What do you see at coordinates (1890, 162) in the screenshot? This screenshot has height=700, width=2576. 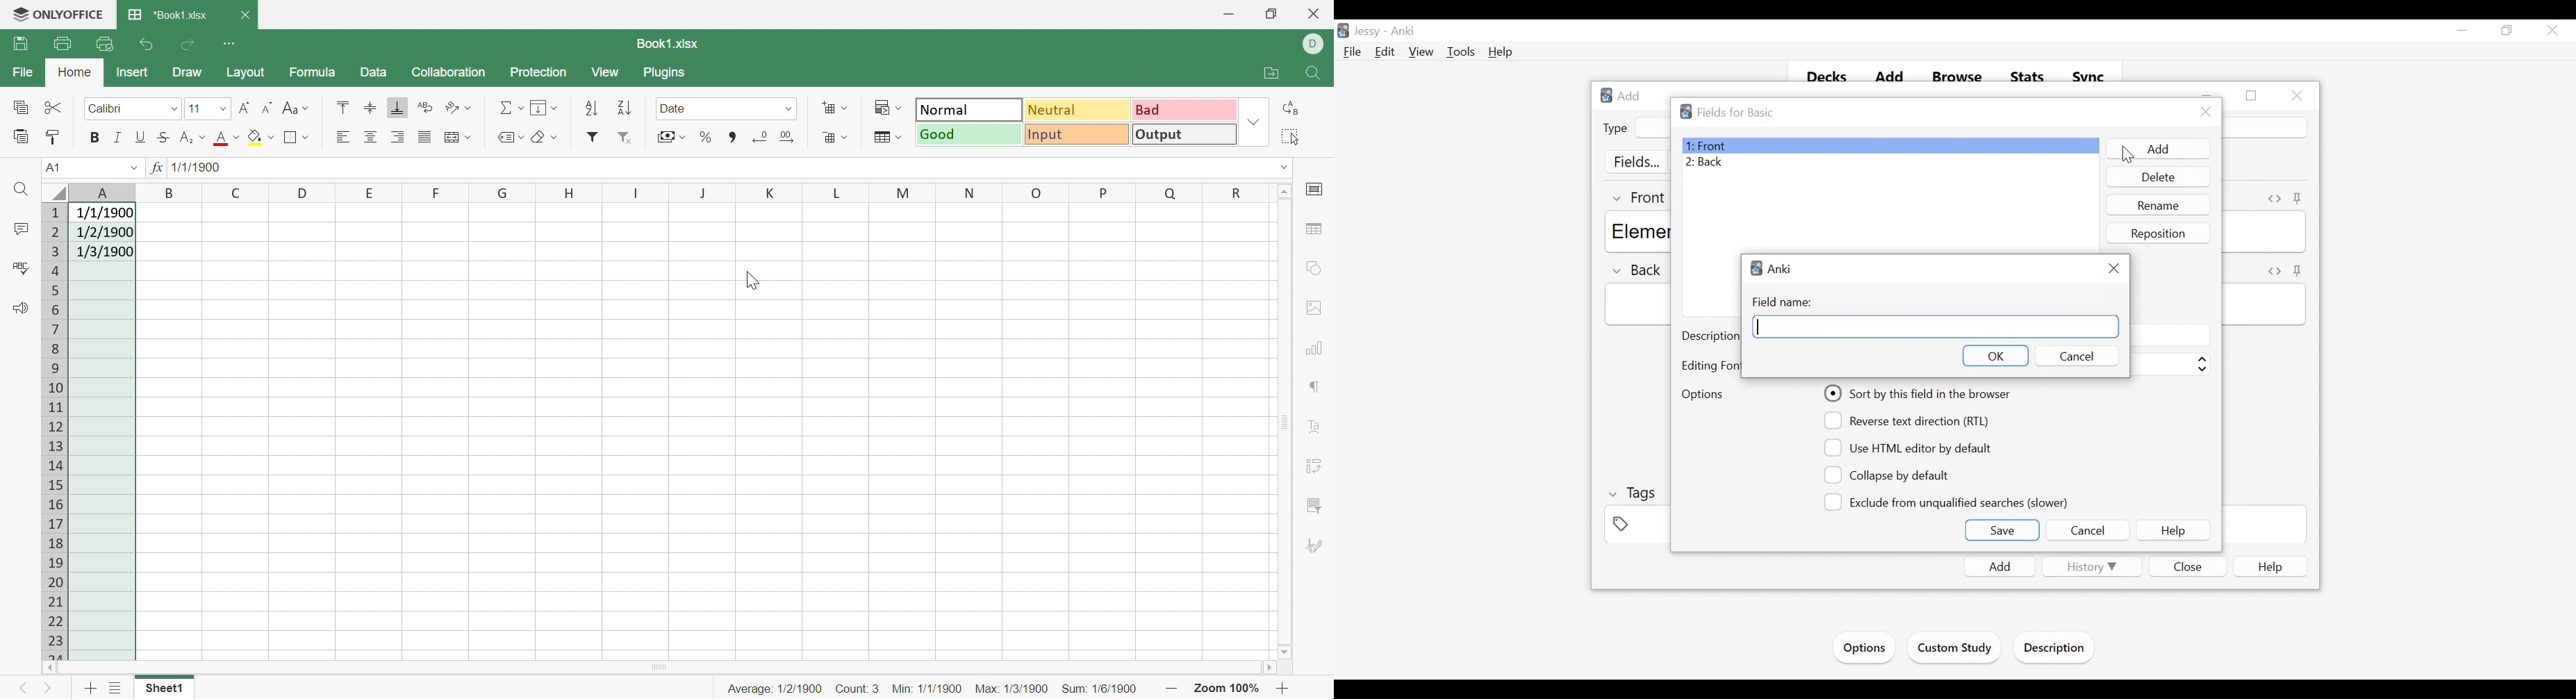 I see `Bac` at bounding box center [1890, 162].